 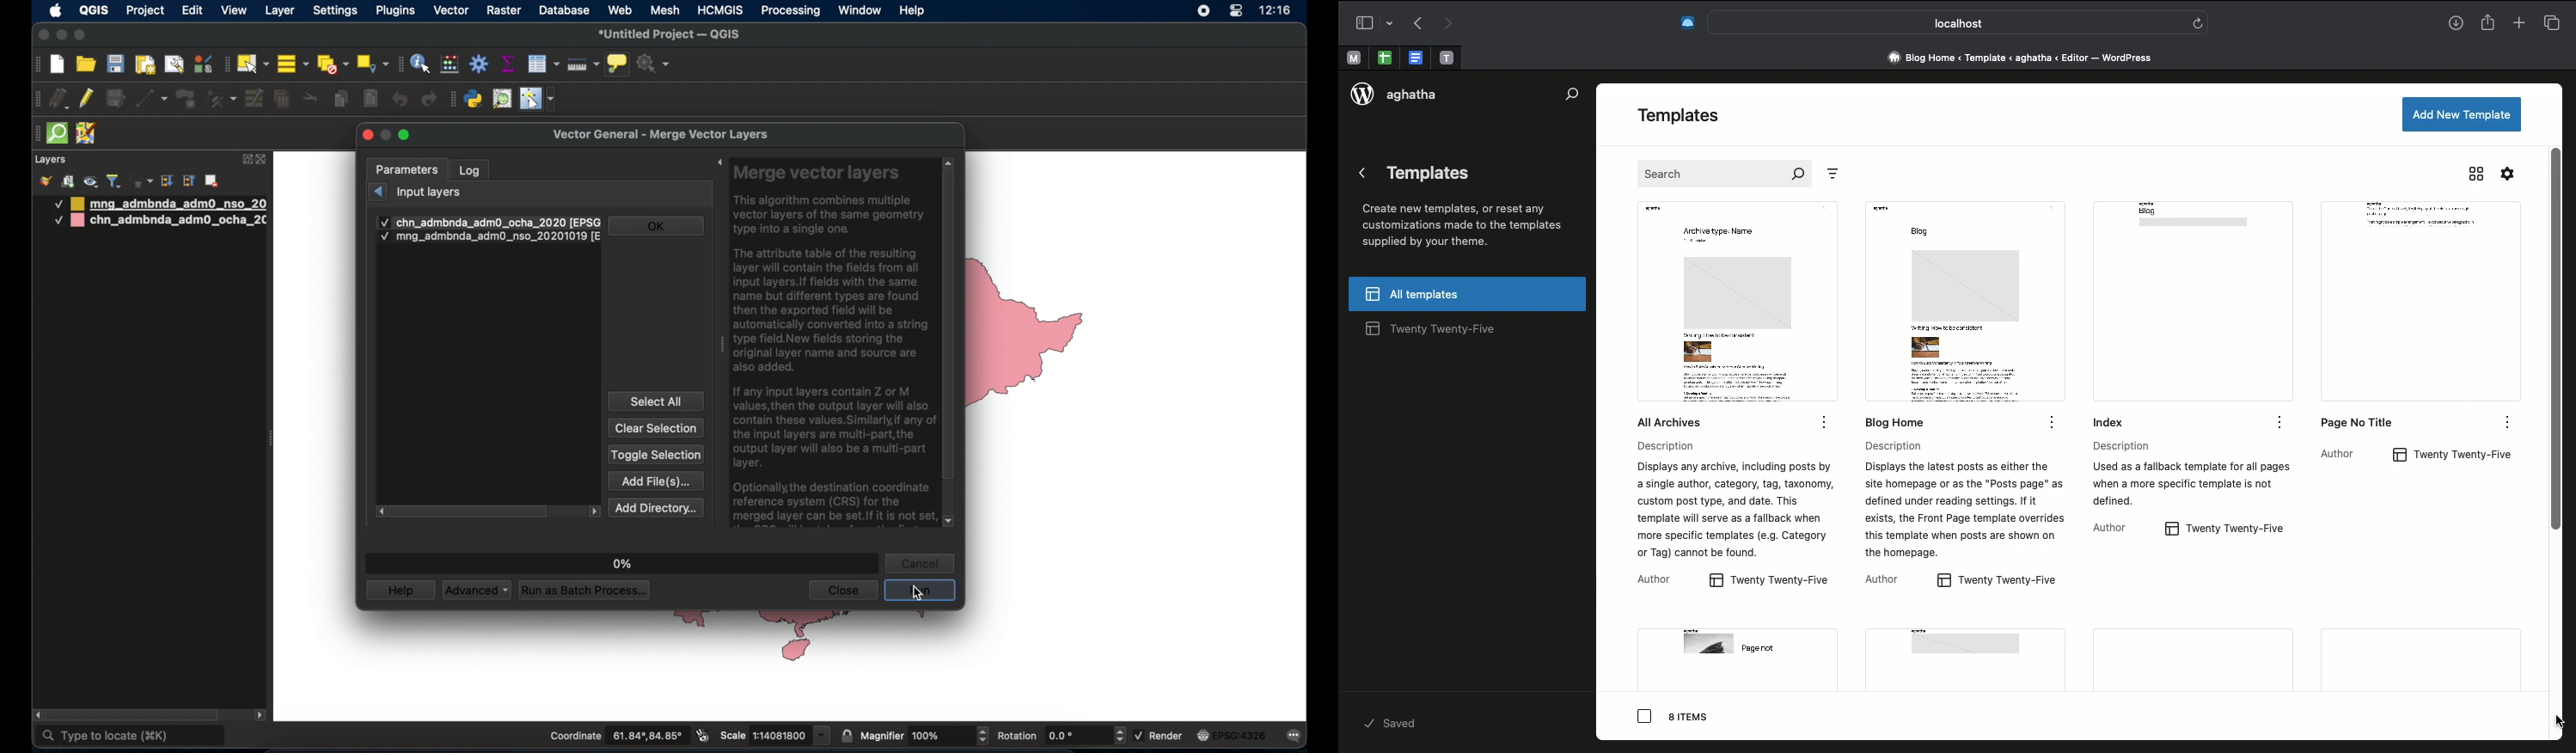 I want to click on 8 items, so click(x=1680, y=717).